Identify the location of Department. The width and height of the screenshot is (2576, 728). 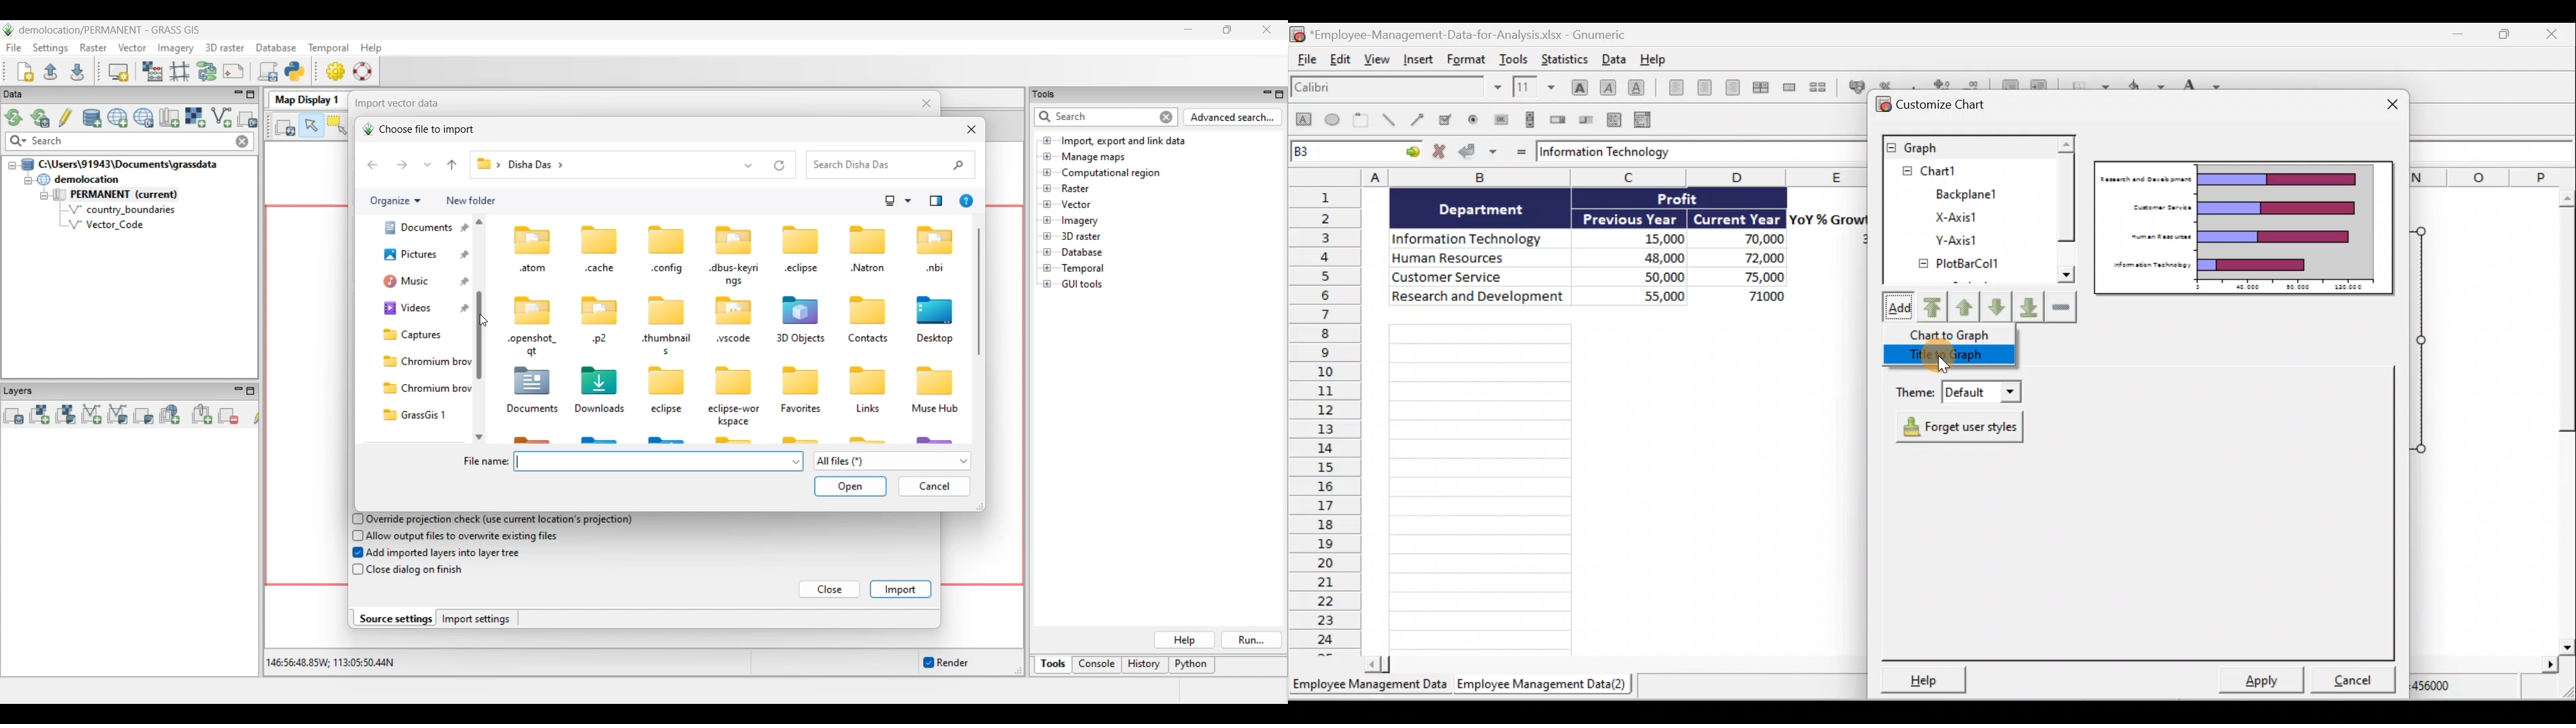
(1490, 209).